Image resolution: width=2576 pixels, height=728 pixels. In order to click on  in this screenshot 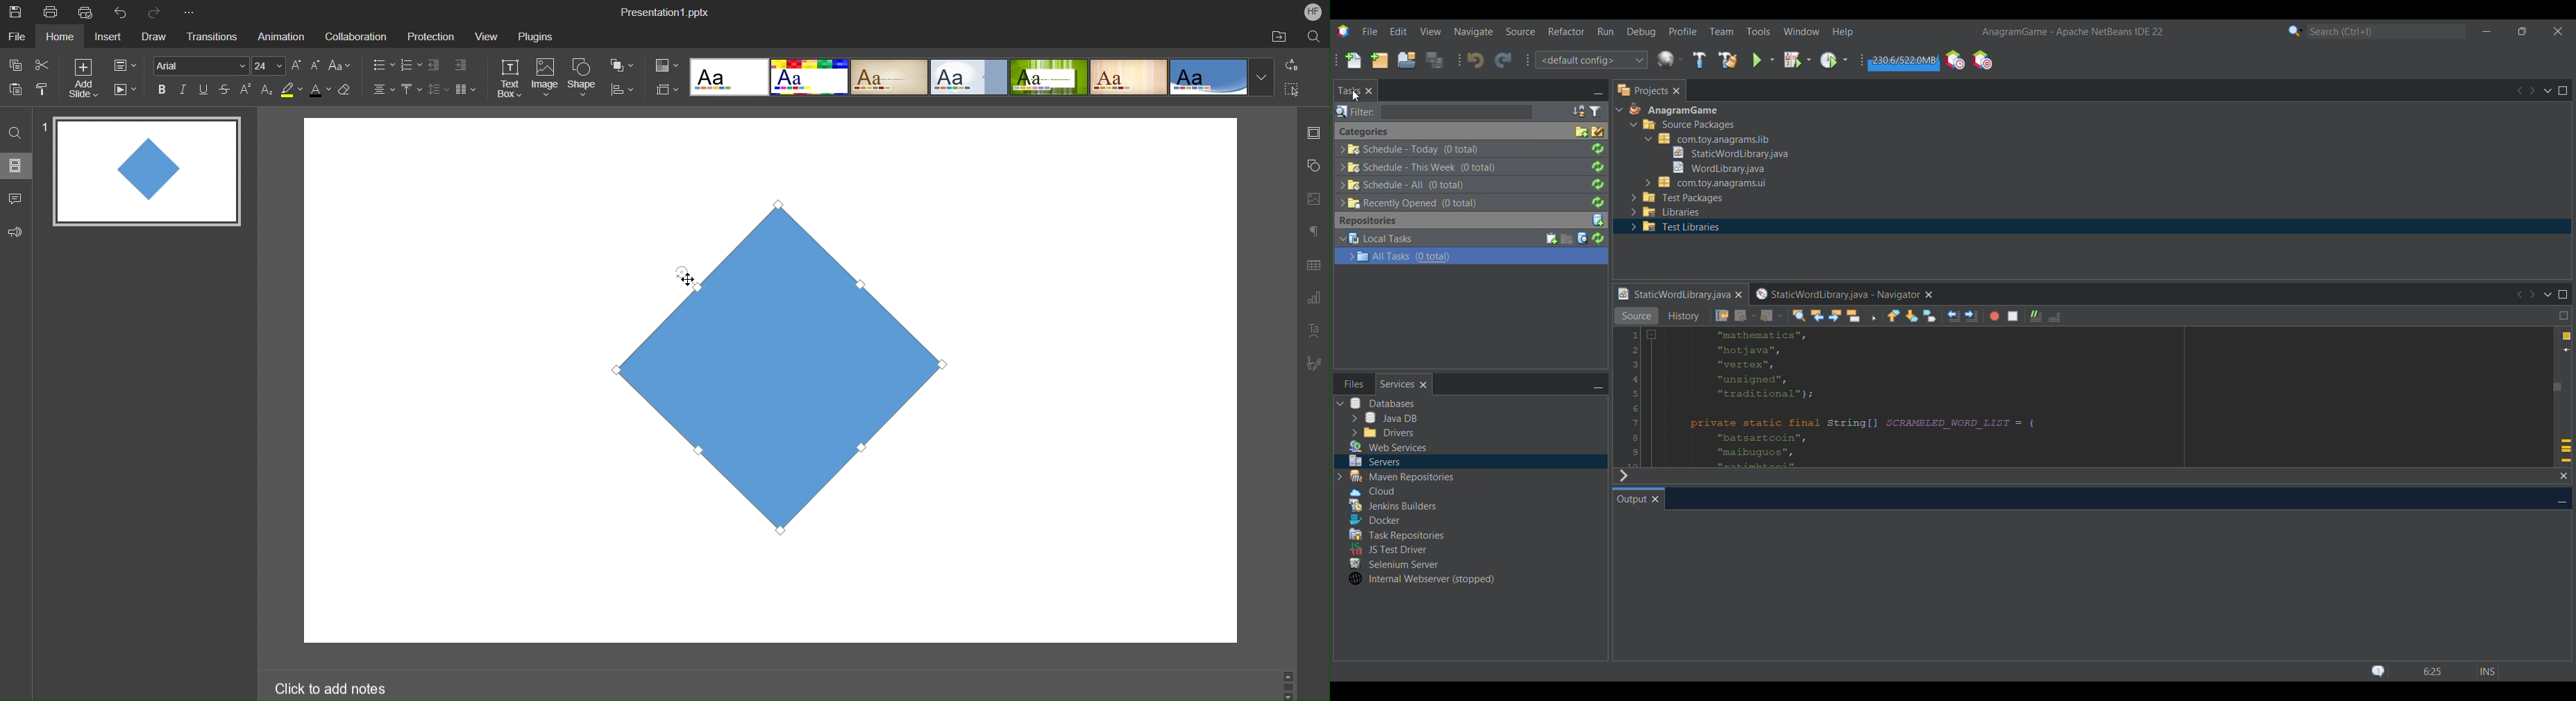, I will do `click(1666, 213)`.